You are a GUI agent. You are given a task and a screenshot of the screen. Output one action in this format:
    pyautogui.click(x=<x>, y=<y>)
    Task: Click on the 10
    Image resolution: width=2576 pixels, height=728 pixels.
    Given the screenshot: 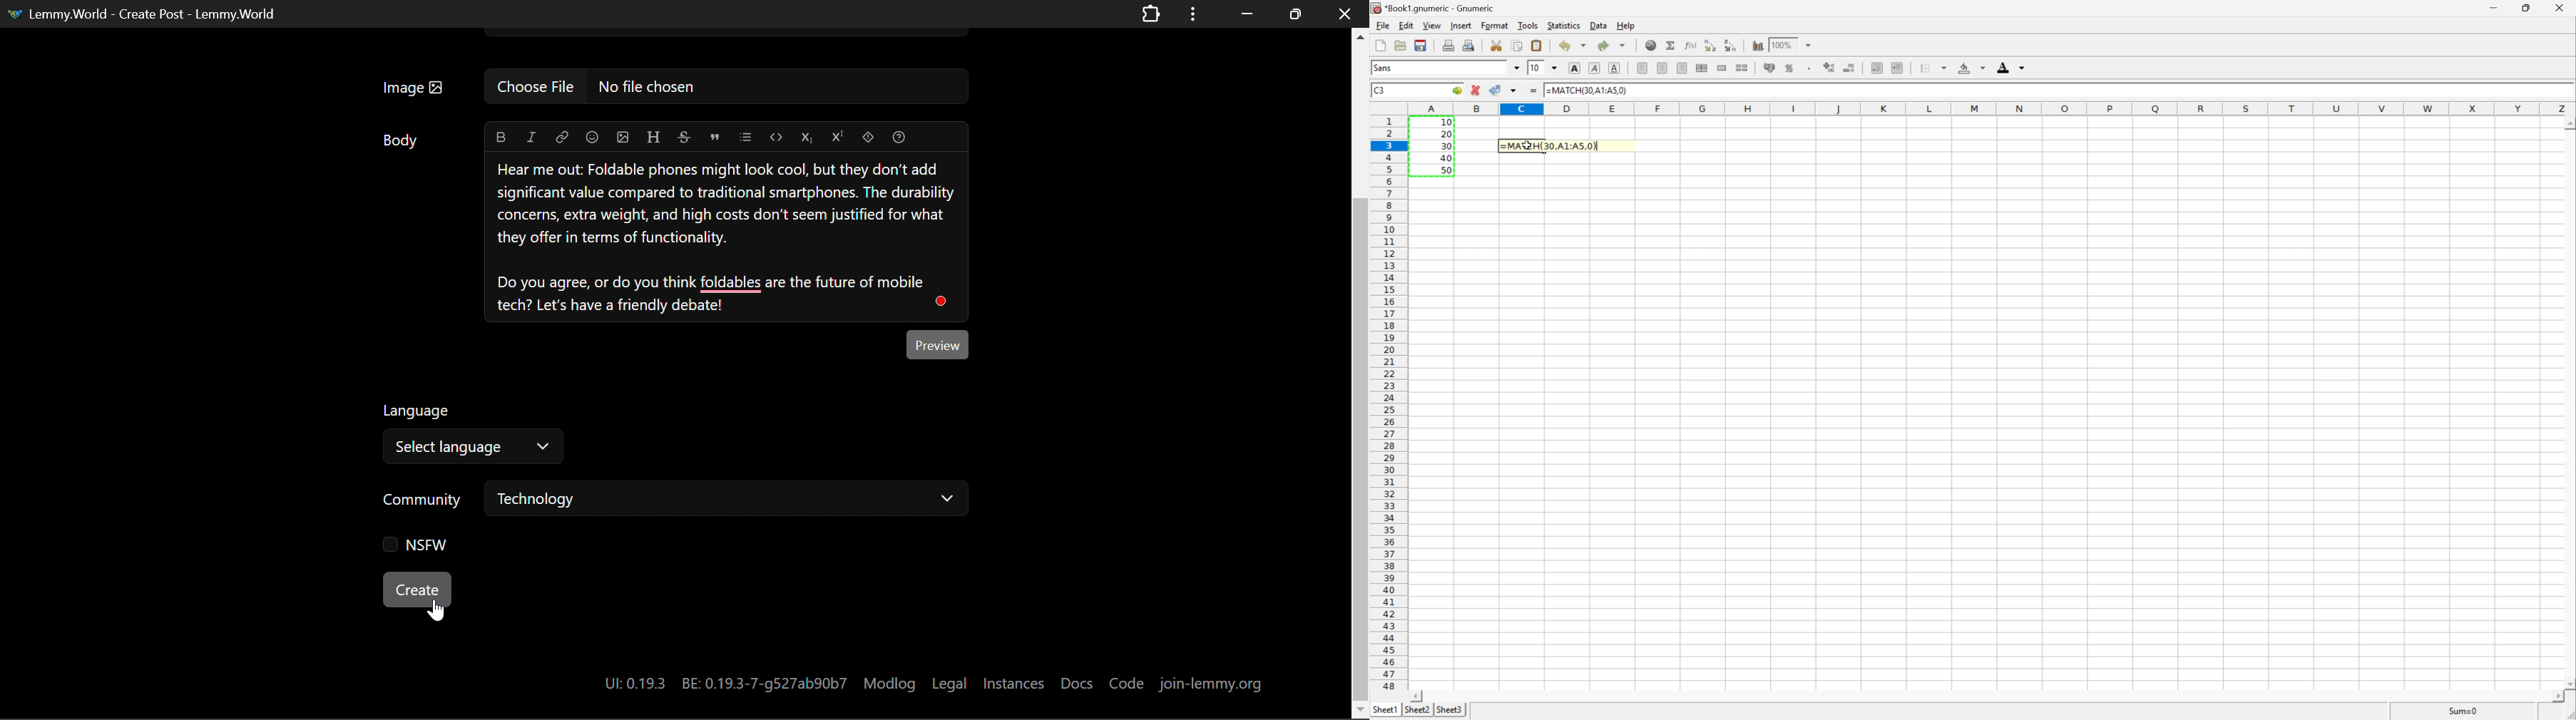 What is the action you would take?
    pyautogui.click(x=1533, y=68)
    